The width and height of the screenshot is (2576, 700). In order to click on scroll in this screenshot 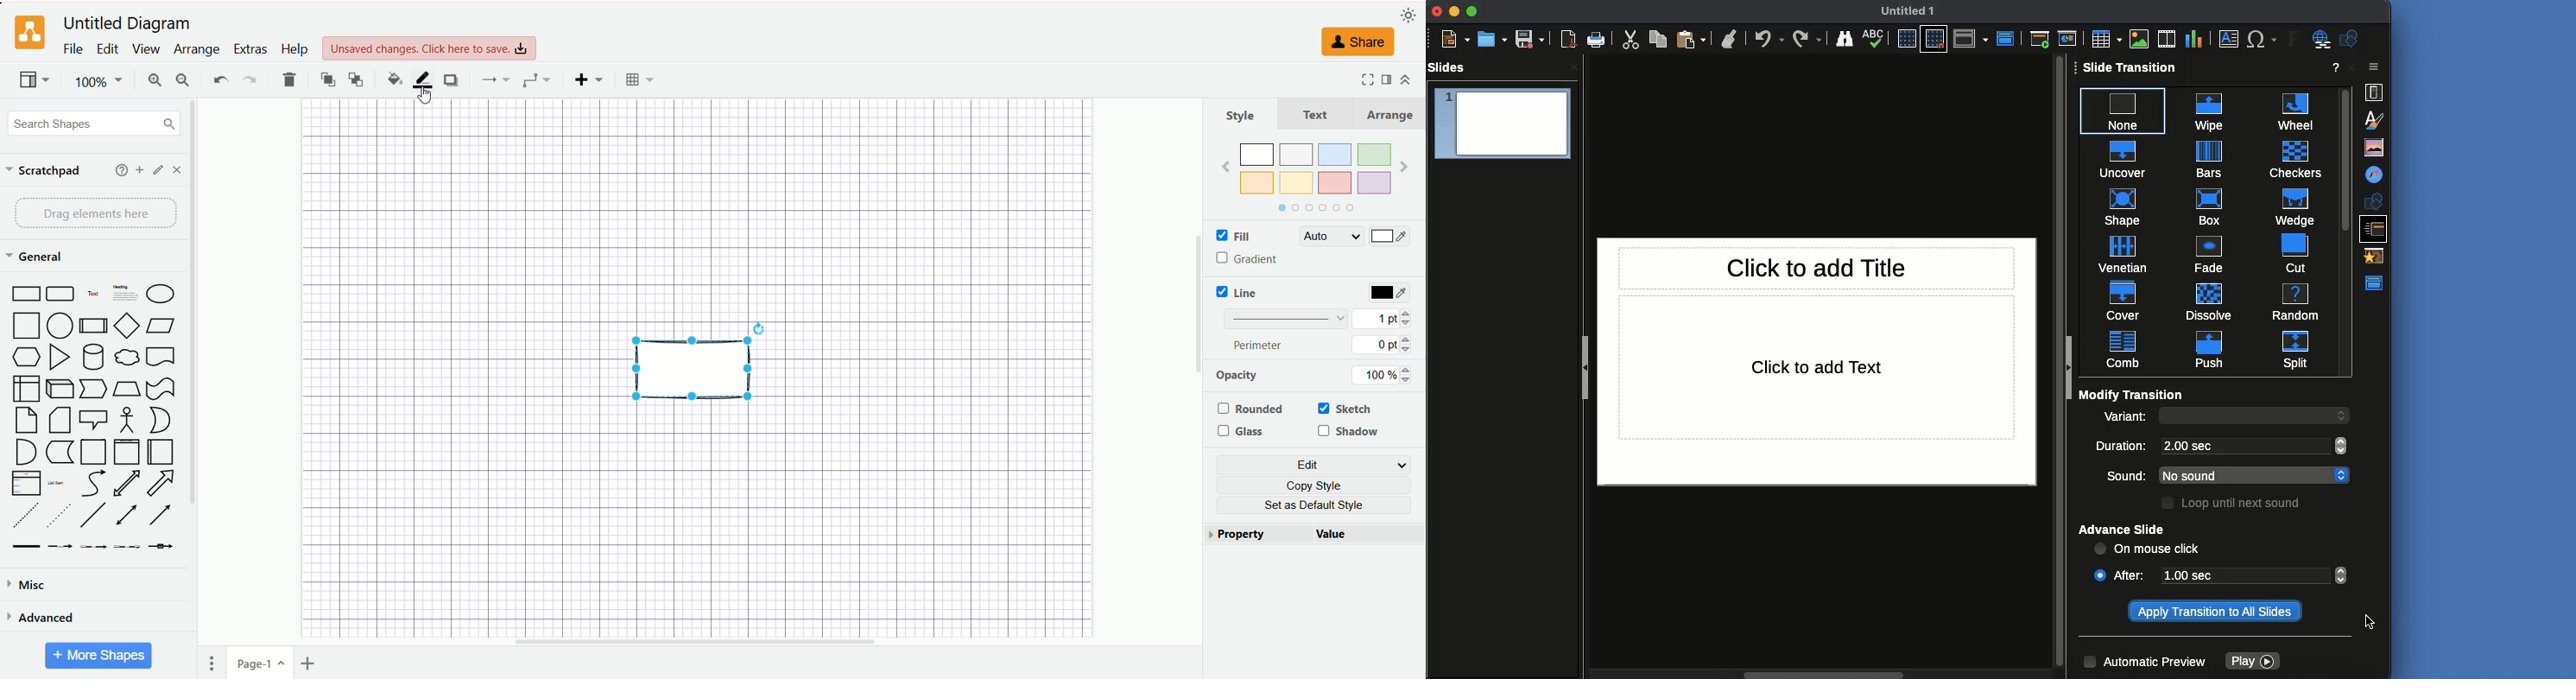, I will do `click(1821, 673)`.